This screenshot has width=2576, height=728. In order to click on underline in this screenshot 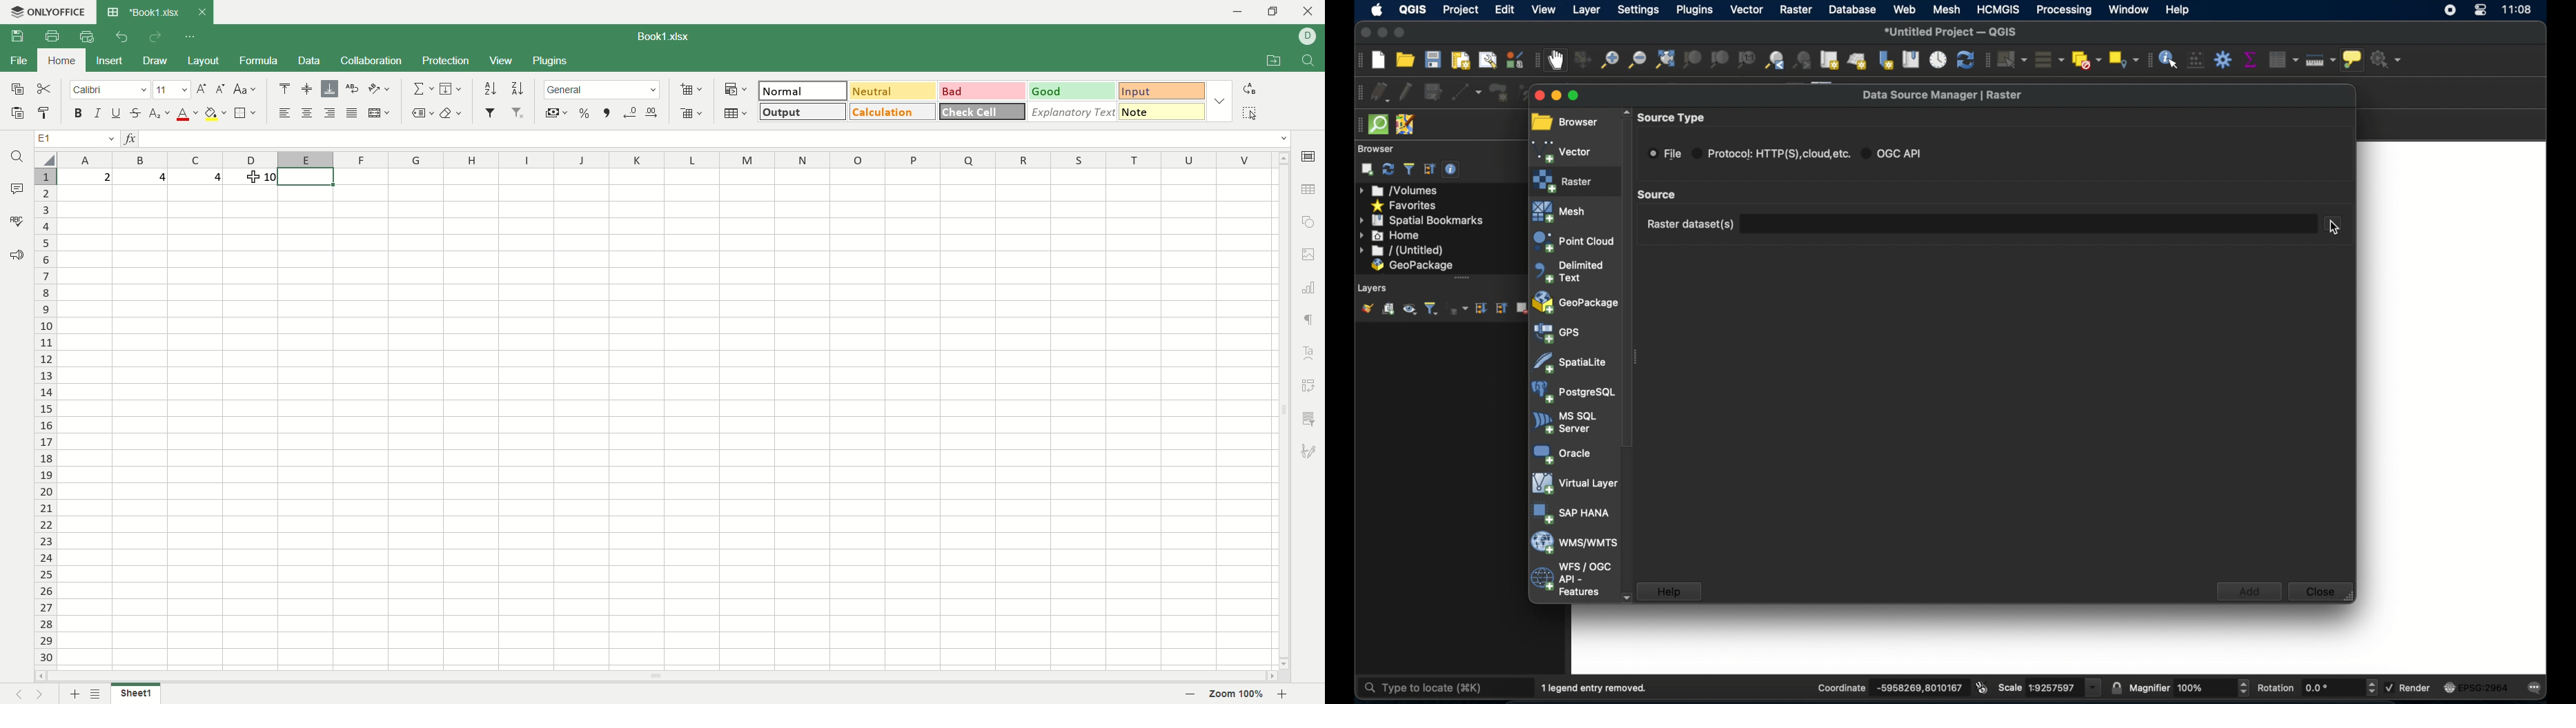, I will do `click(117, 113)`.